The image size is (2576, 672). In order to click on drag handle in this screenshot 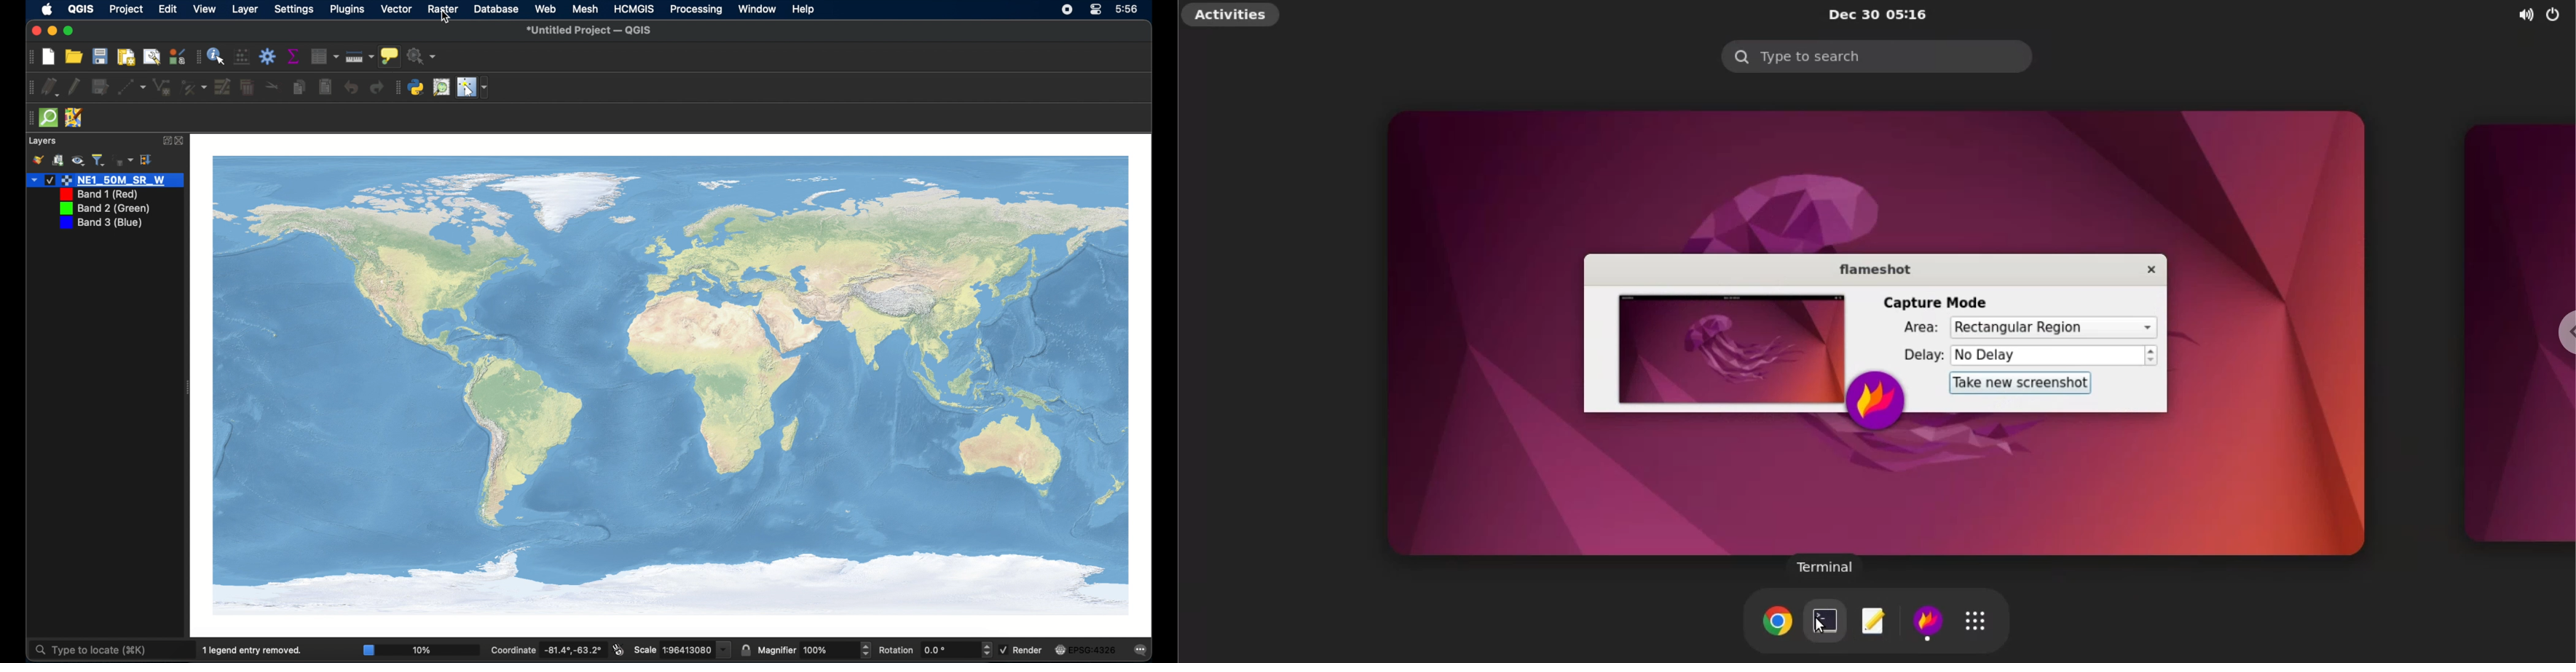, I will do `click(397, 87)`.